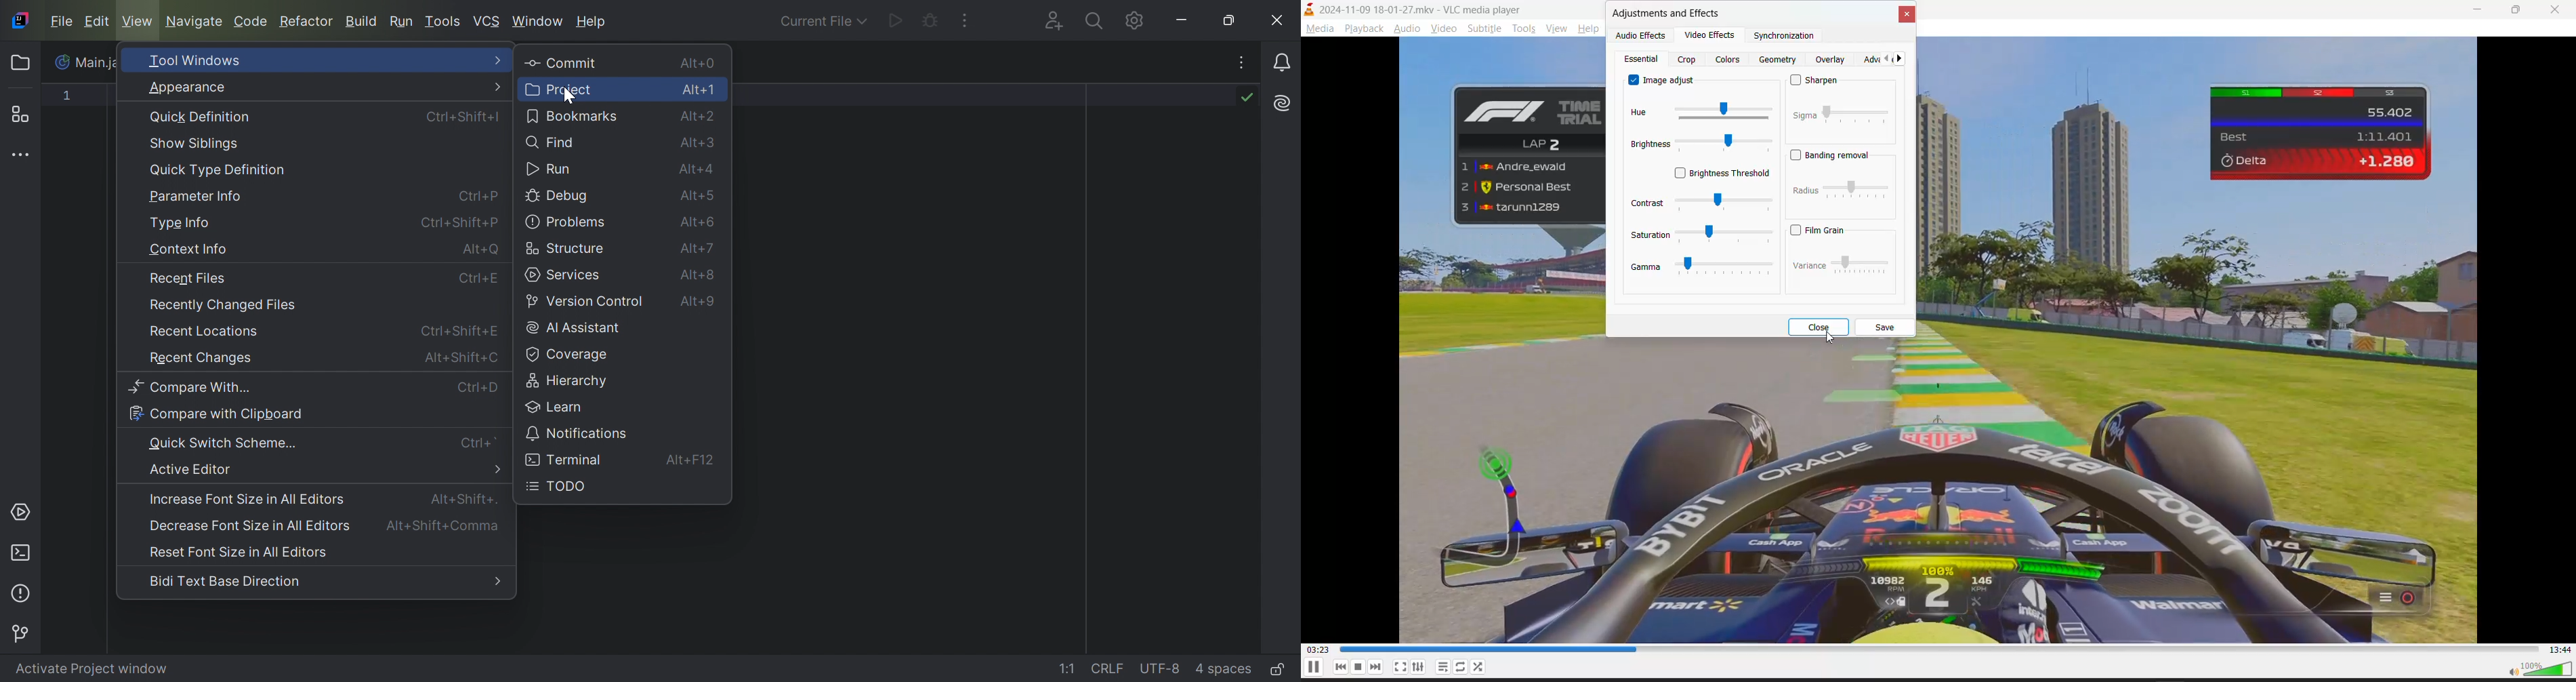  I want to click on Ctrl+D, so click(478, 388).